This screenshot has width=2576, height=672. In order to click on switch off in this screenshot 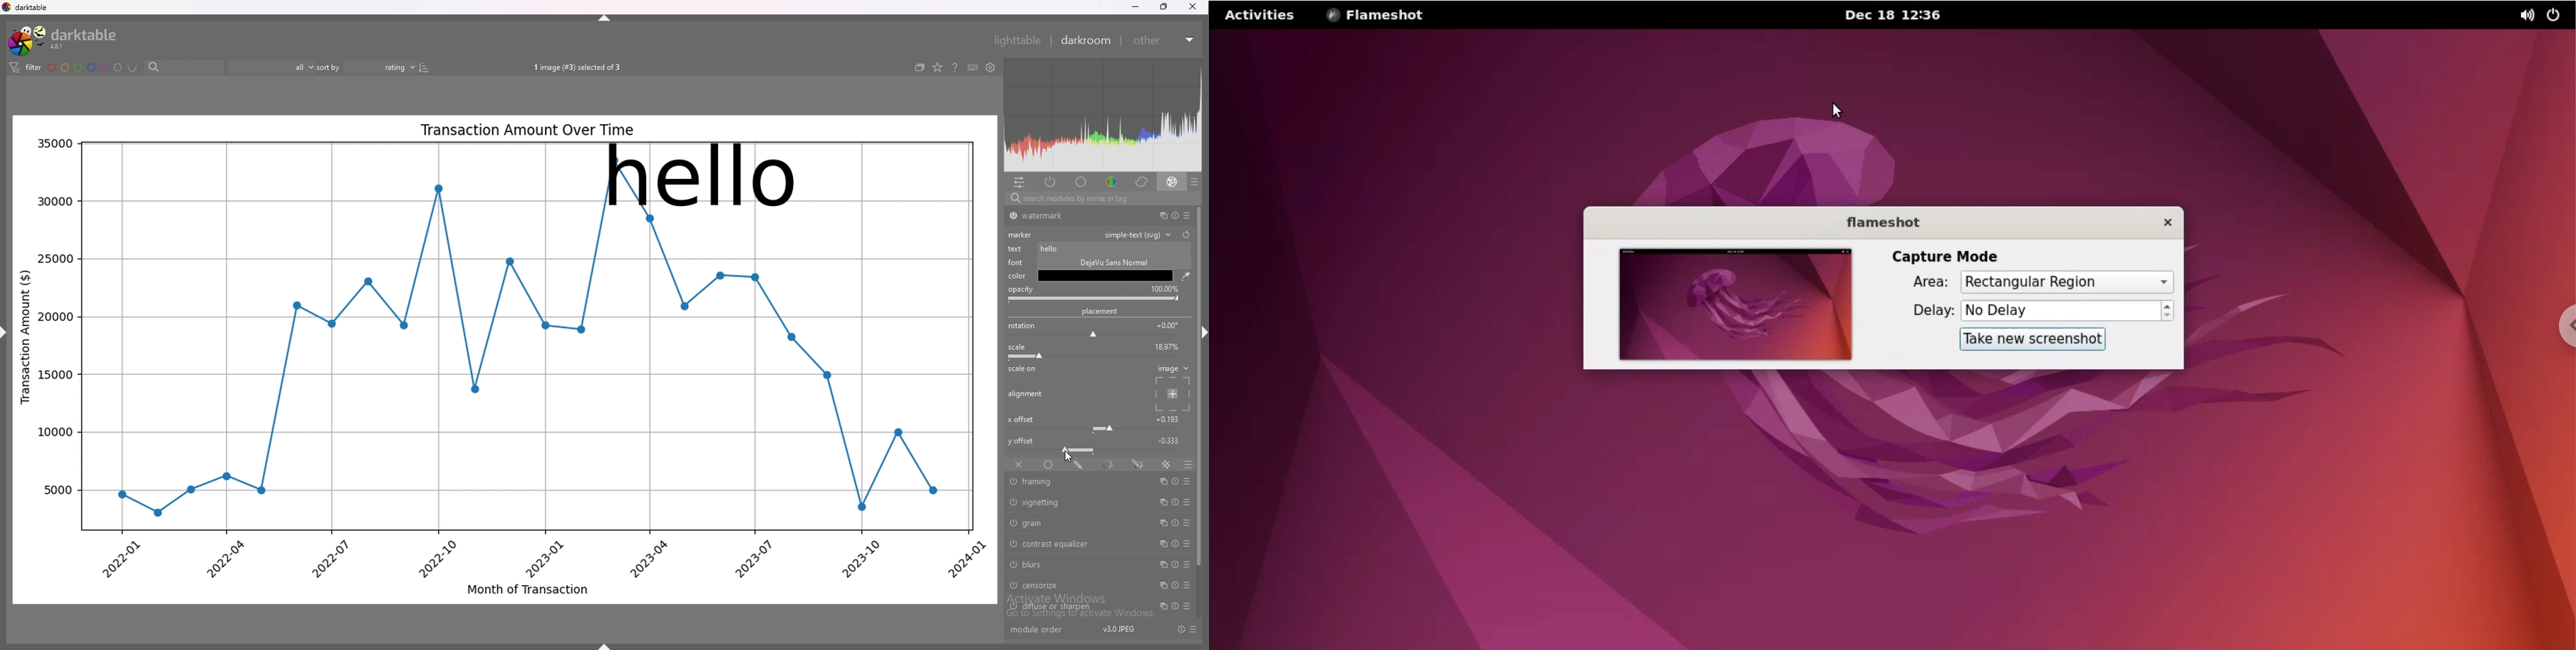, I will do `click(1012, 542)`.